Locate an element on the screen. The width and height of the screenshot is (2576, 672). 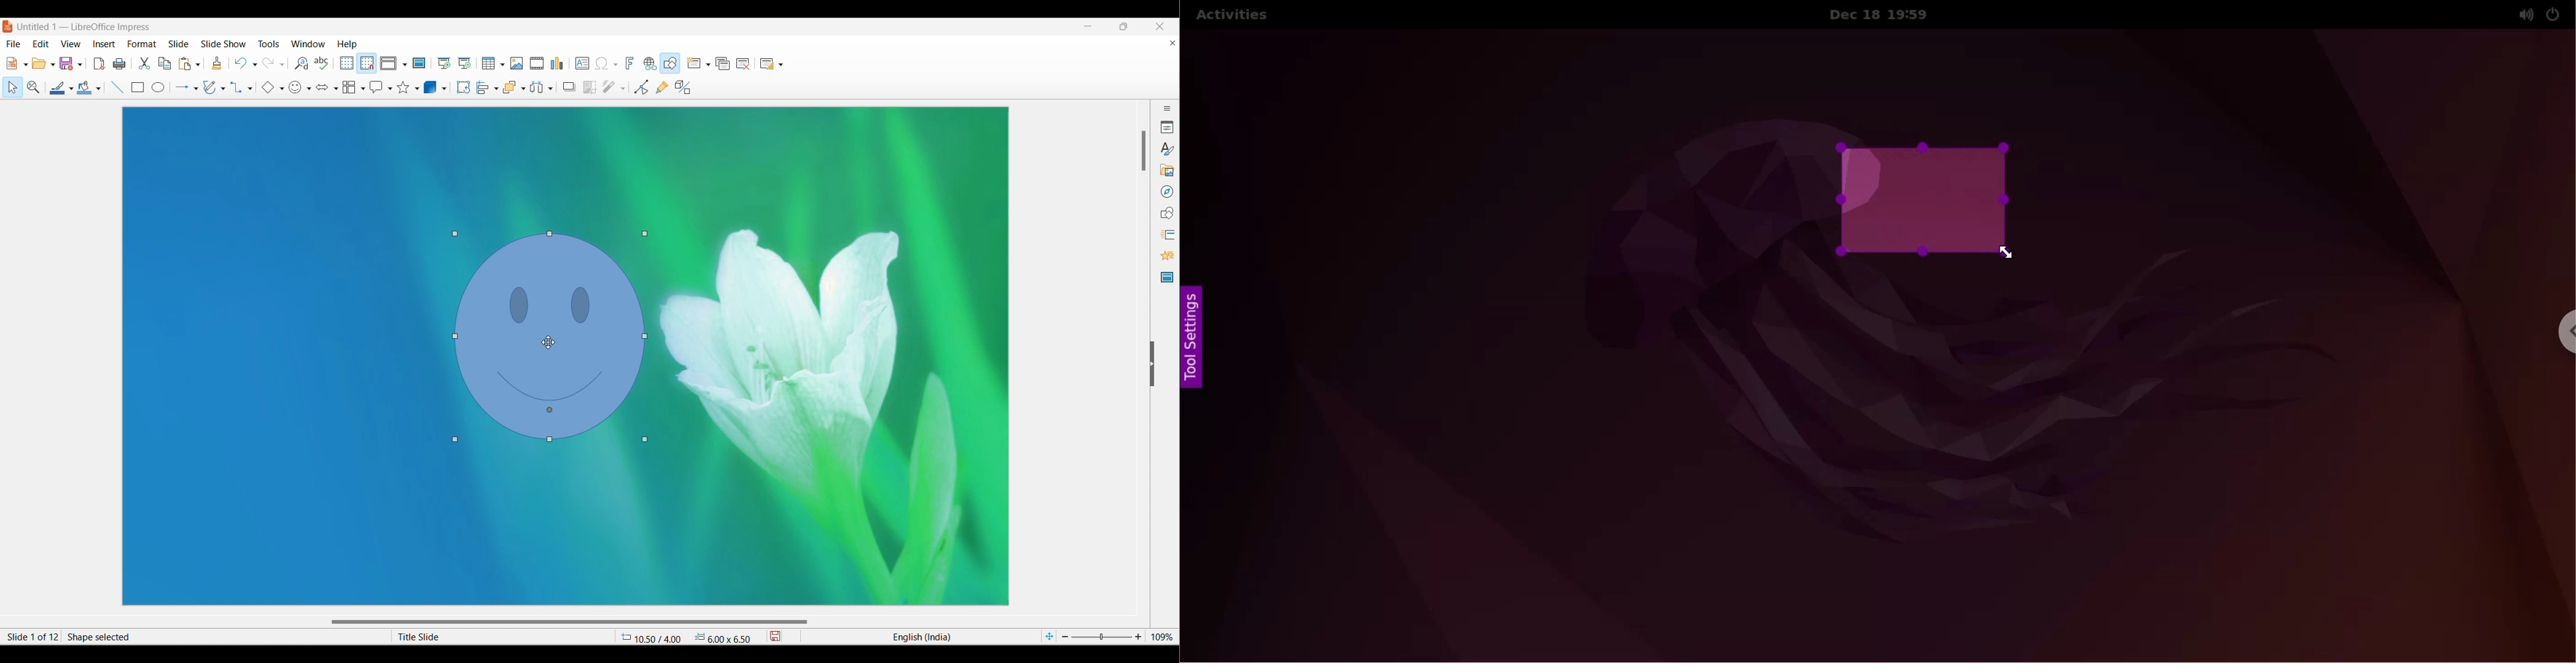
Symbol options is located at coordinates (309, 89).